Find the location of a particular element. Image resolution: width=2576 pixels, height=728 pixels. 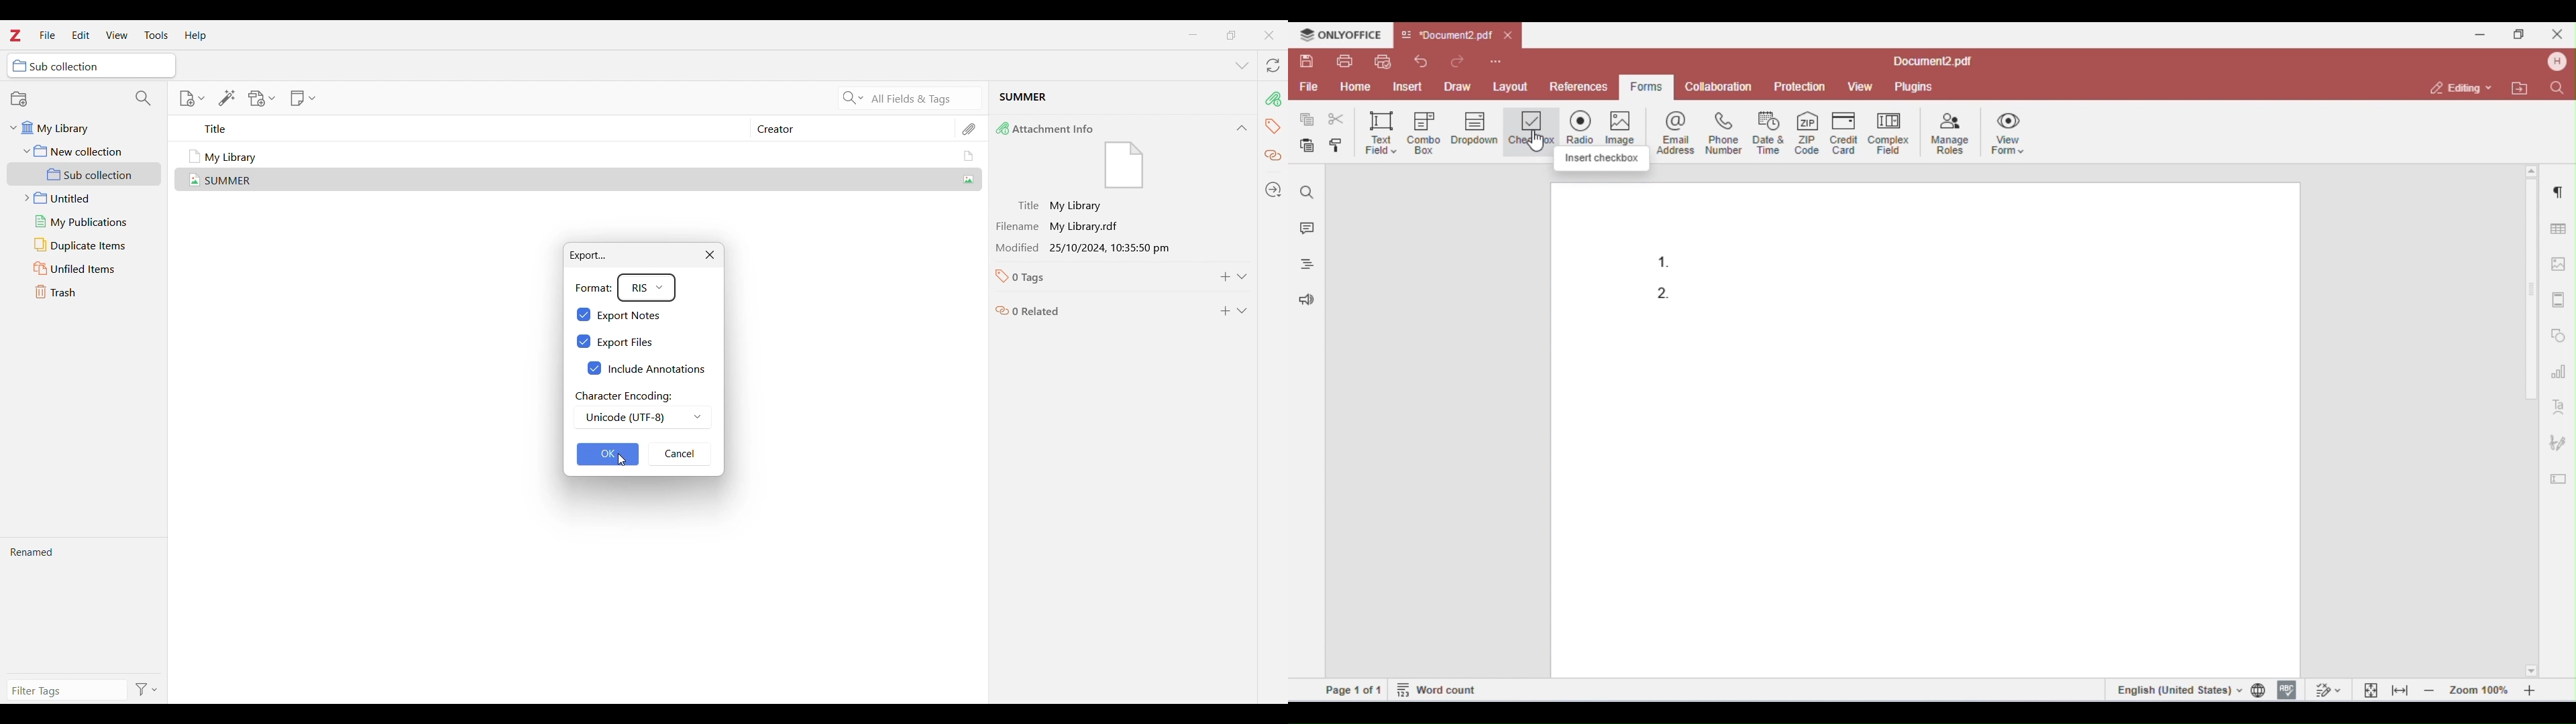

OK is located at coordinates (609, 454).